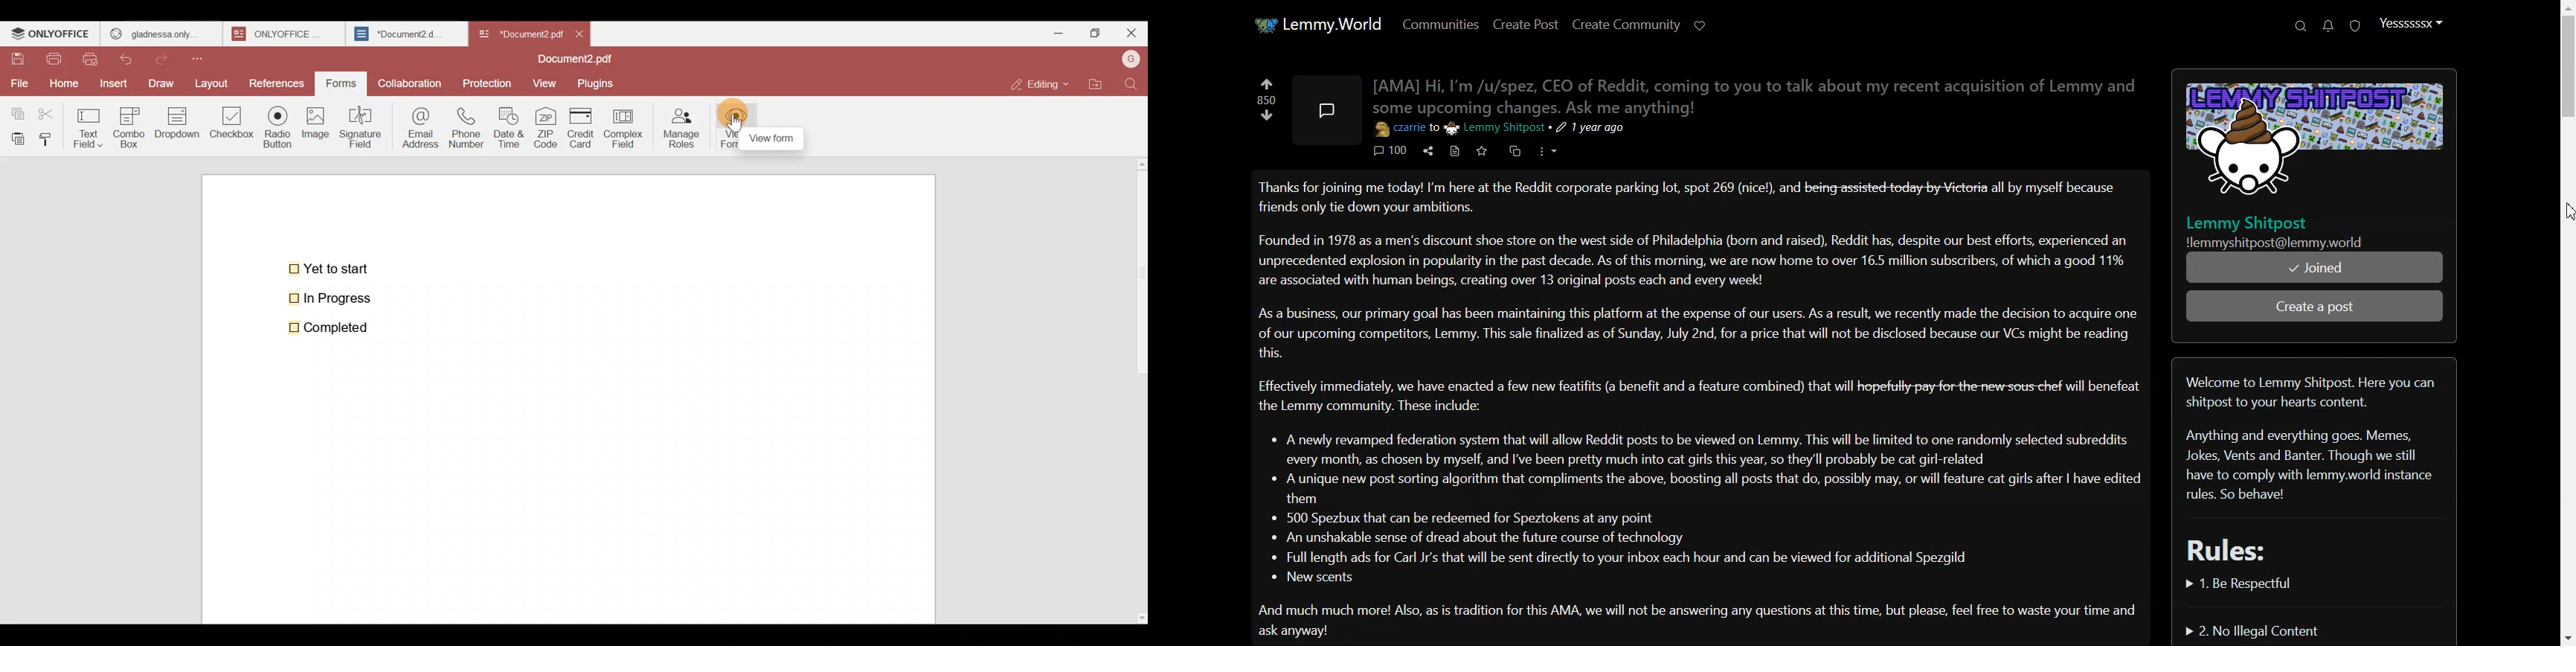 This screenshot has width=2576, height=672. Describe the element at coordinates (585, 33) in the screenshot. I see `Close` at that location.